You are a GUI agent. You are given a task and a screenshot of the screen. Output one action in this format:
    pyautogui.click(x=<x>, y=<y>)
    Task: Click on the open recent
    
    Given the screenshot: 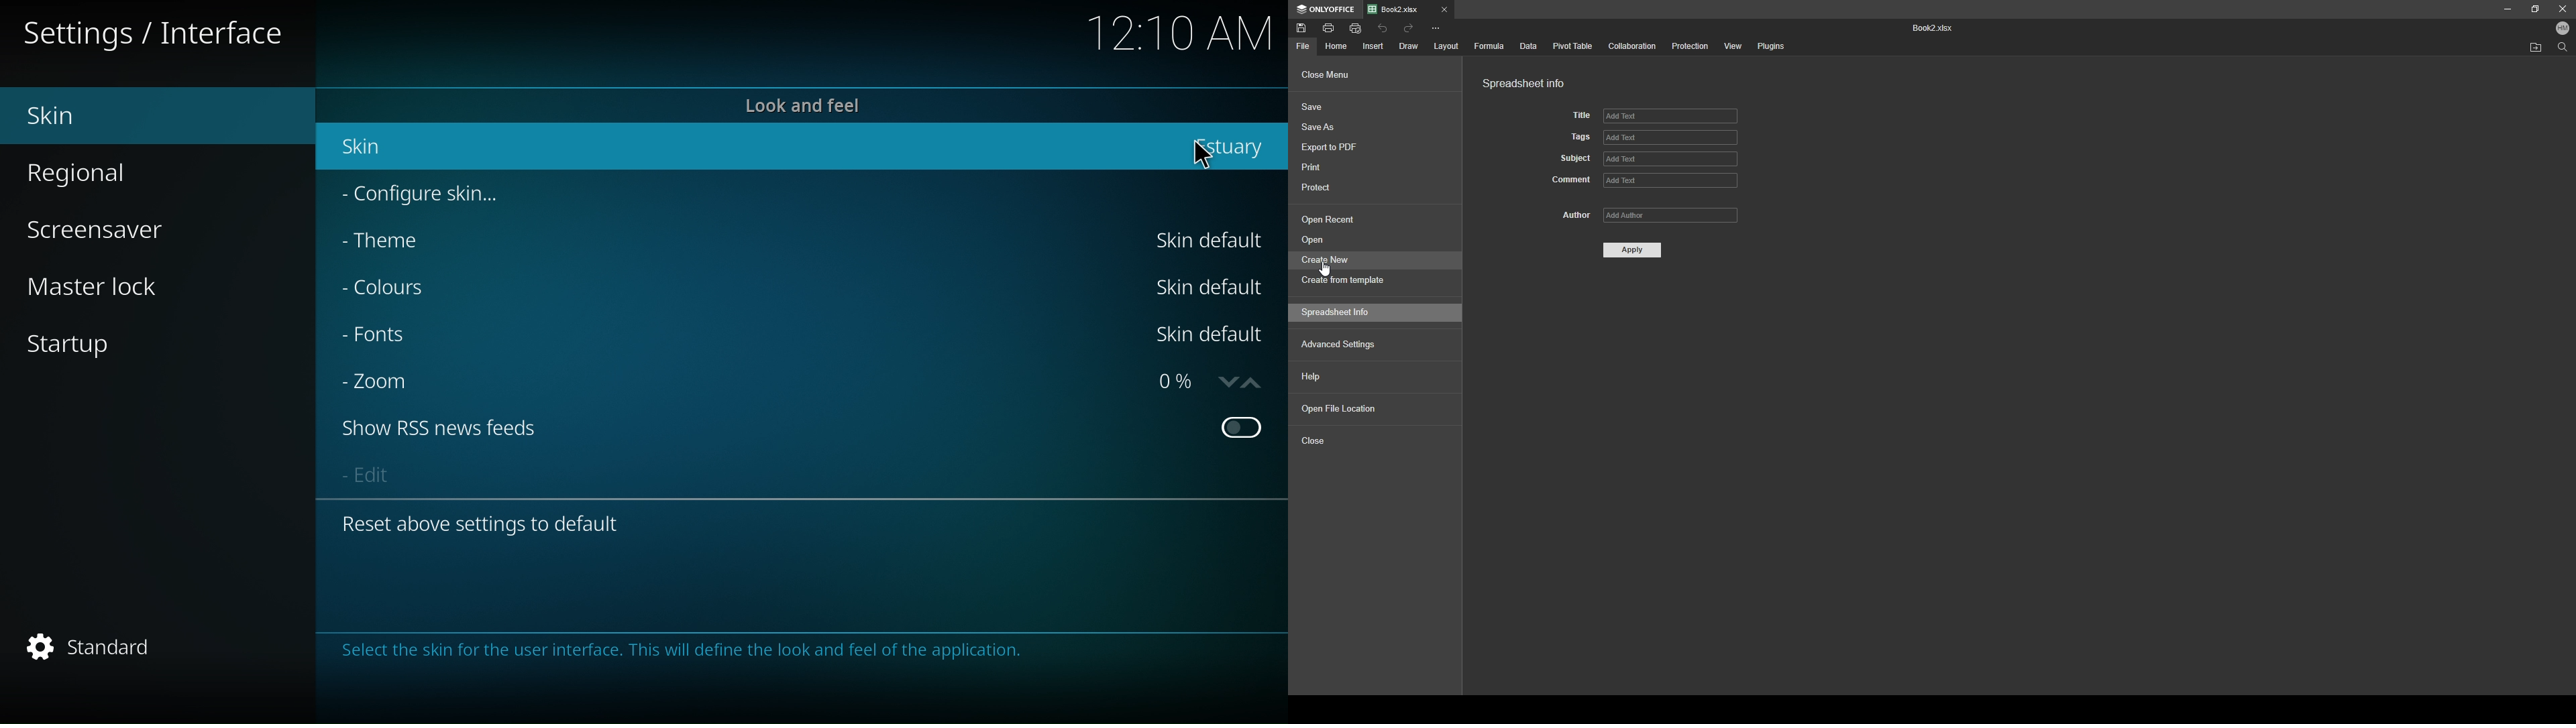 What is the action you would take?
    pyautogui.click(x=1369, y=219)
    